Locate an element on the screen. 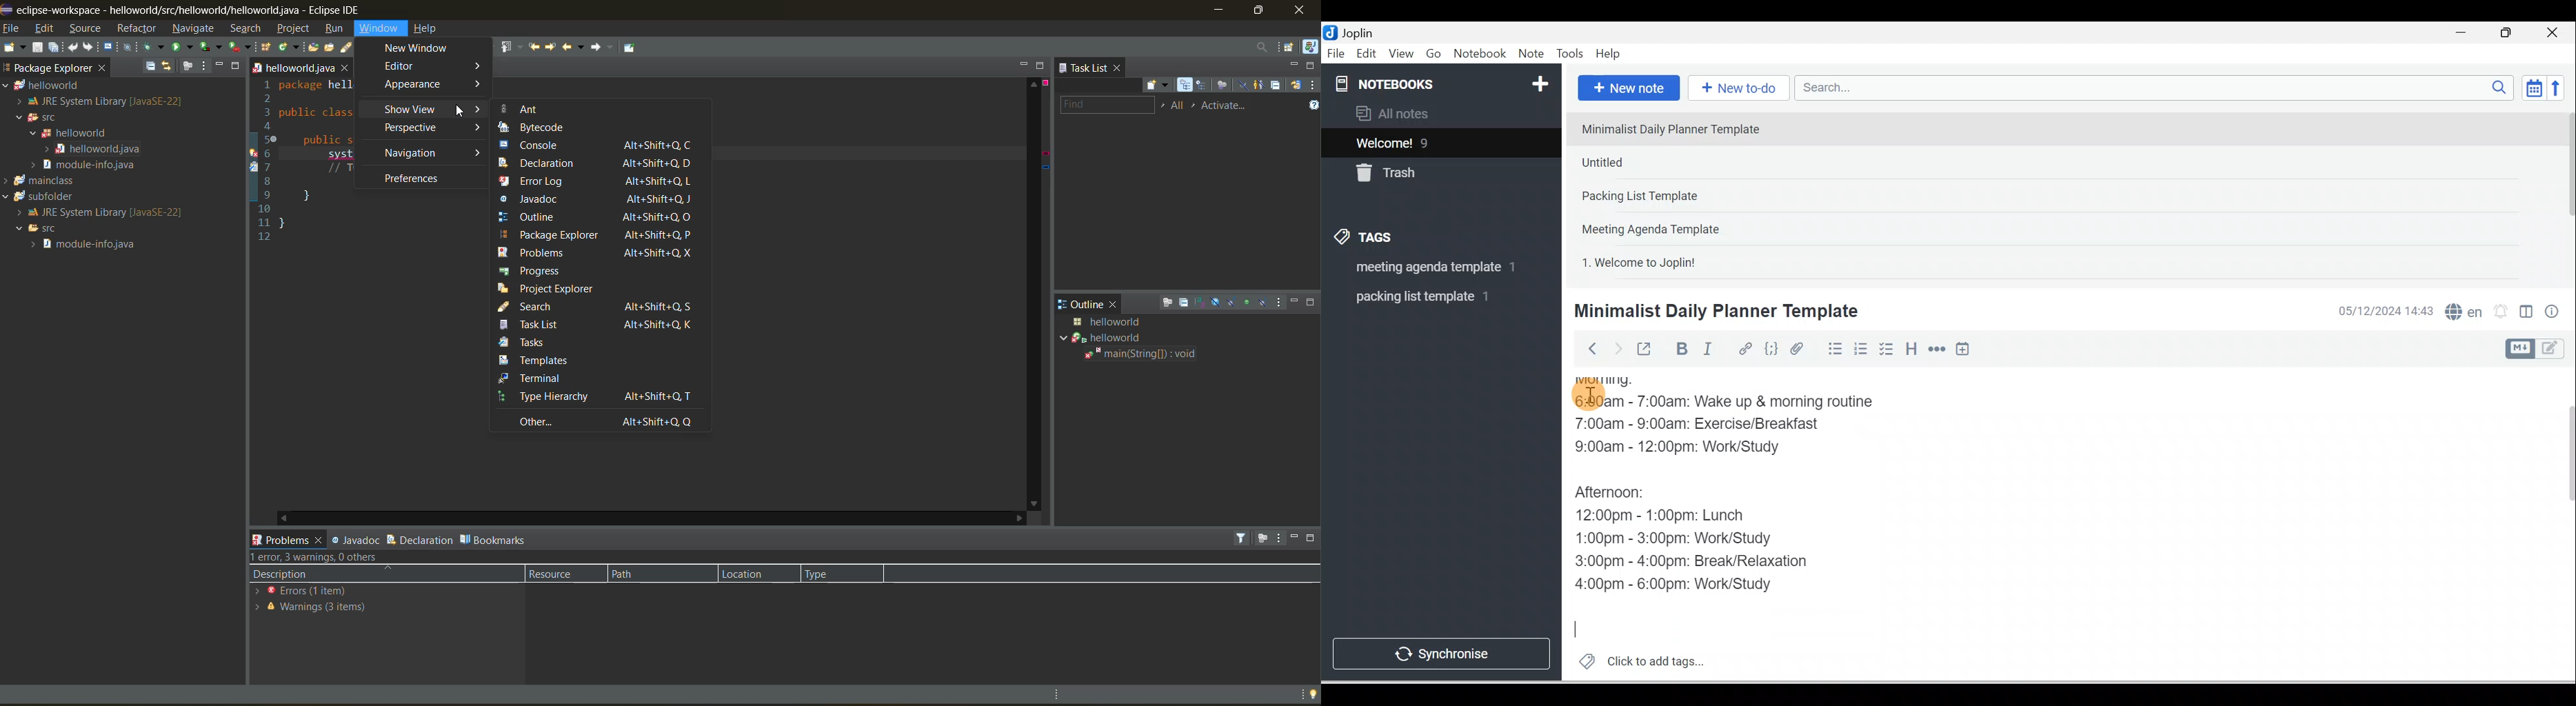 Image resolution: width=2576 pixels, height=728 pixels. Edit is located at coordinates (1368, 54).